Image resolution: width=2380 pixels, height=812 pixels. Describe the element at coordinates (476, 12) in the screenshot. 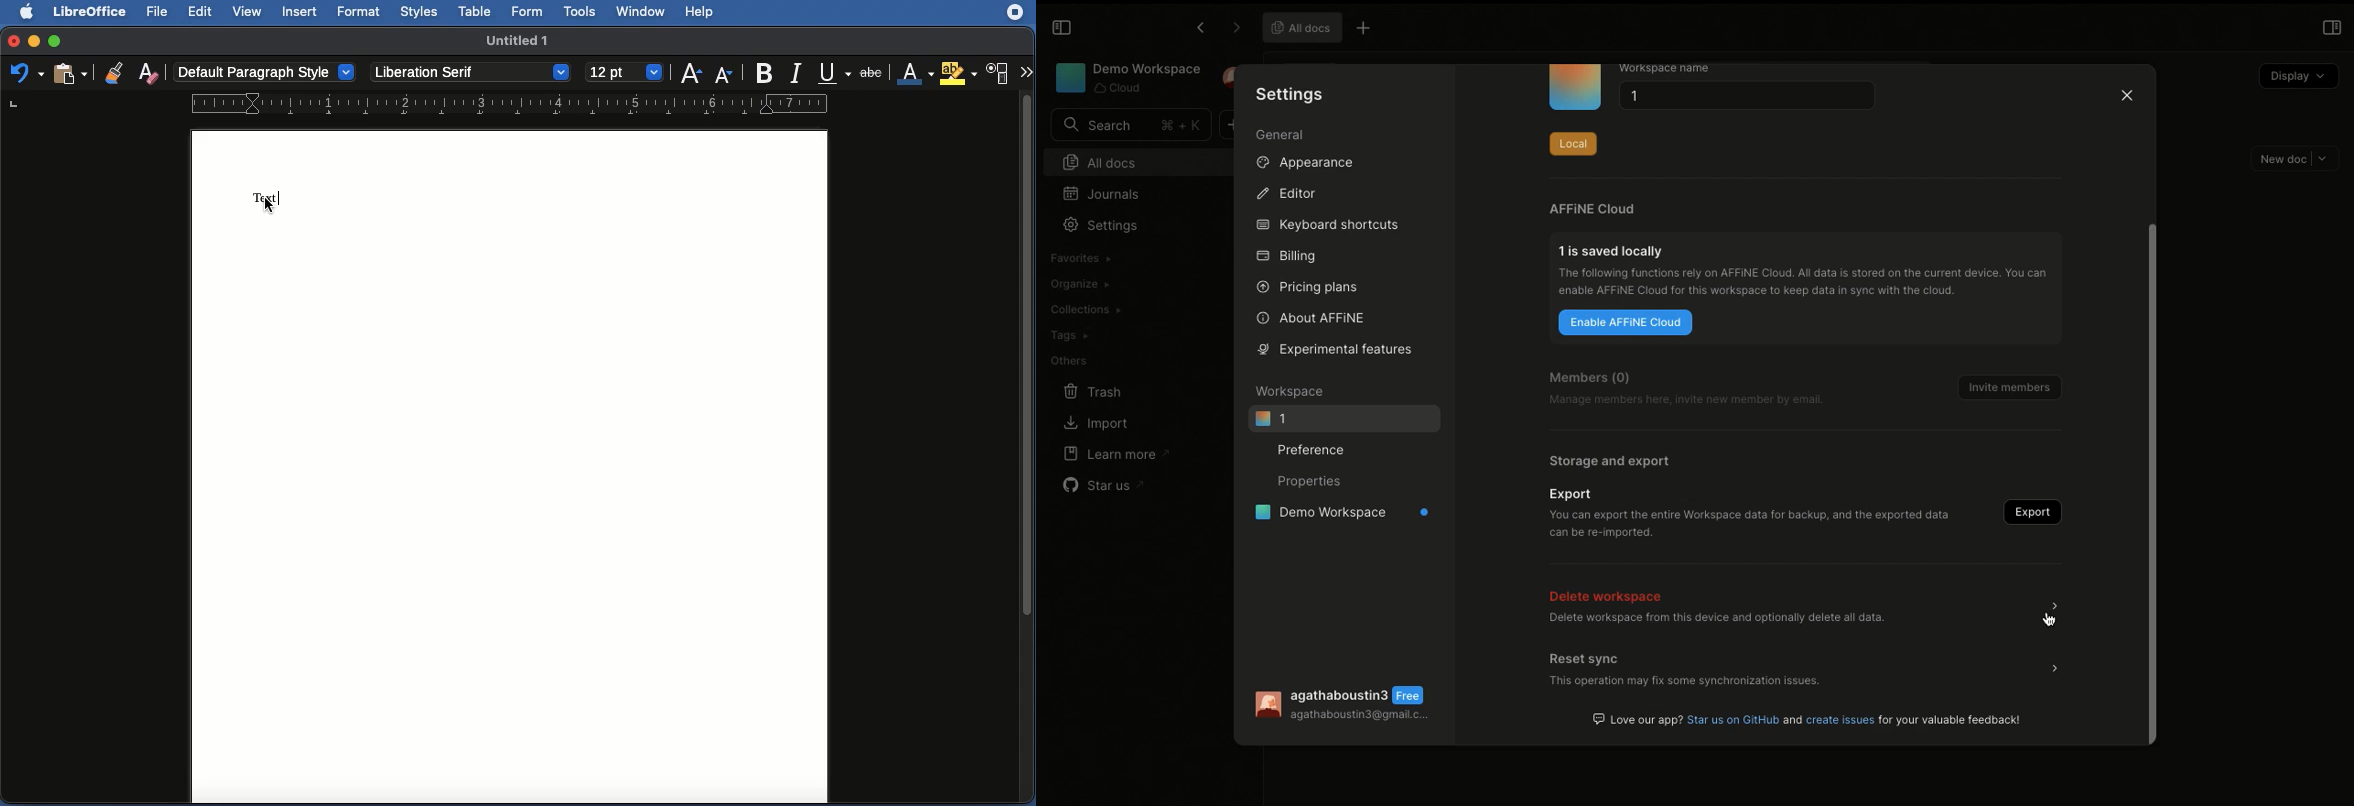

I see `Table` at that location.